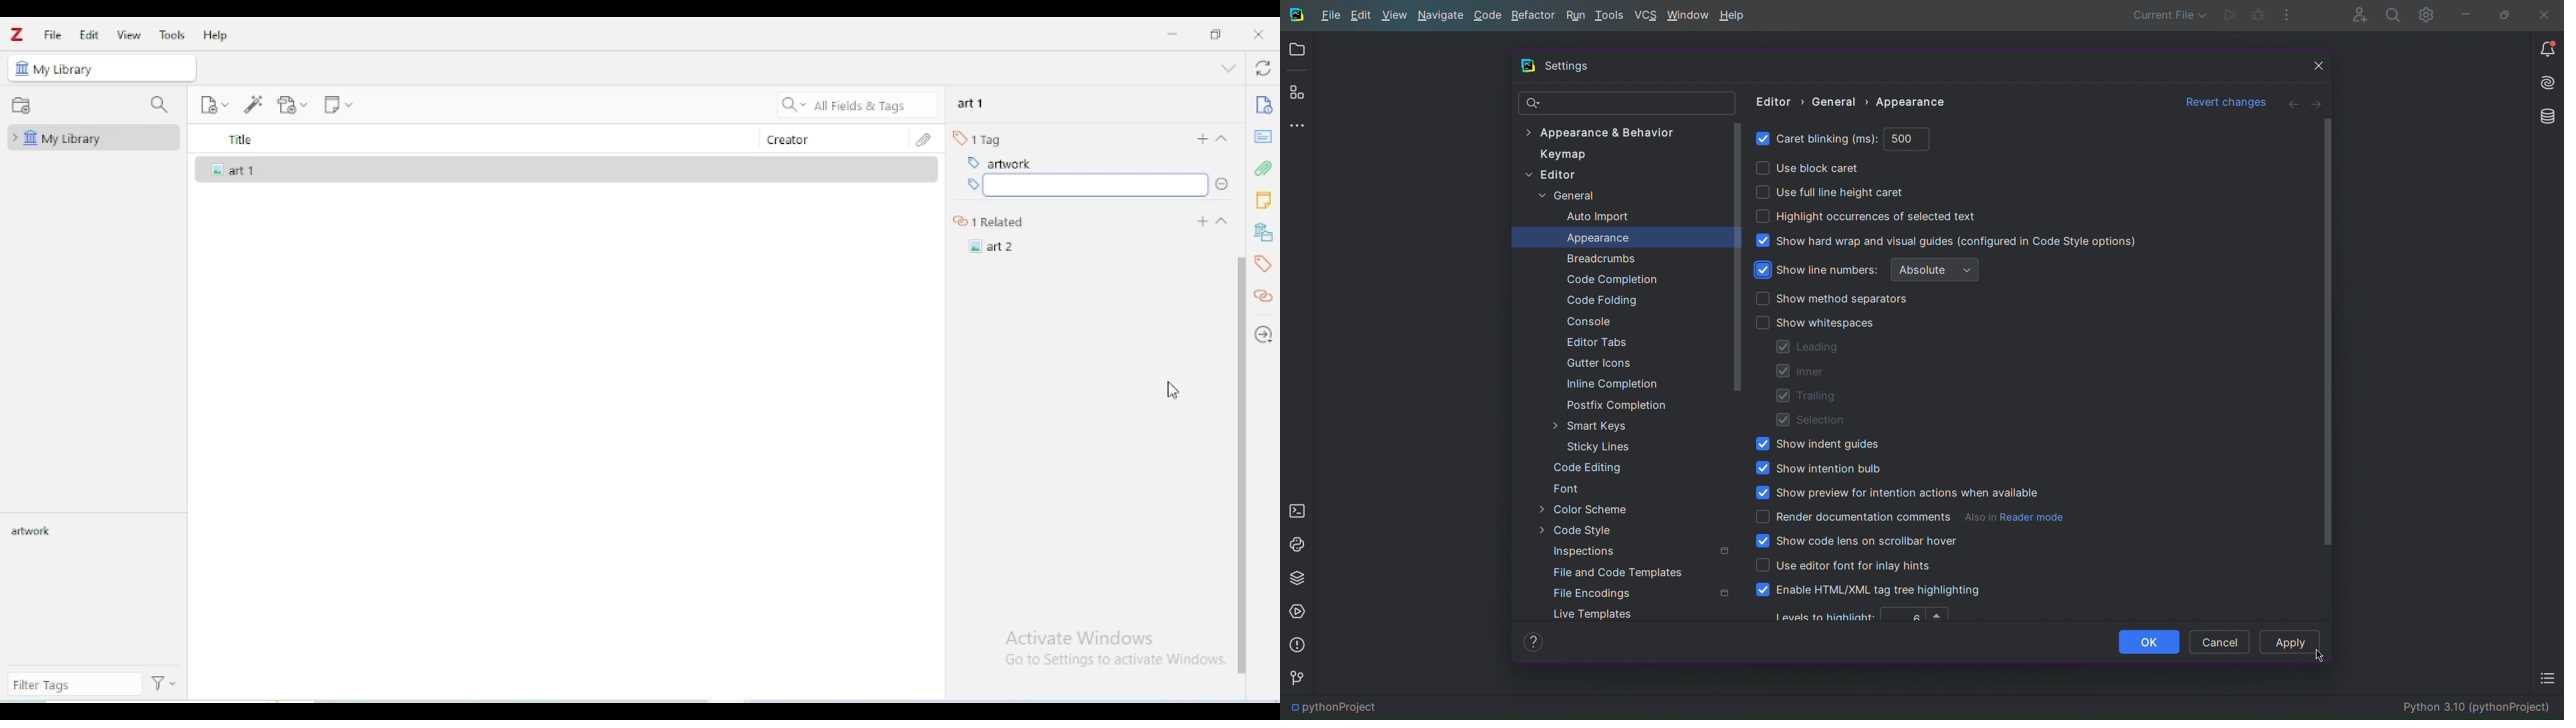  Describe the element at coordinates (1870, 216) in the screenshot. I see `Highlight occurrences of selected text` at that location.